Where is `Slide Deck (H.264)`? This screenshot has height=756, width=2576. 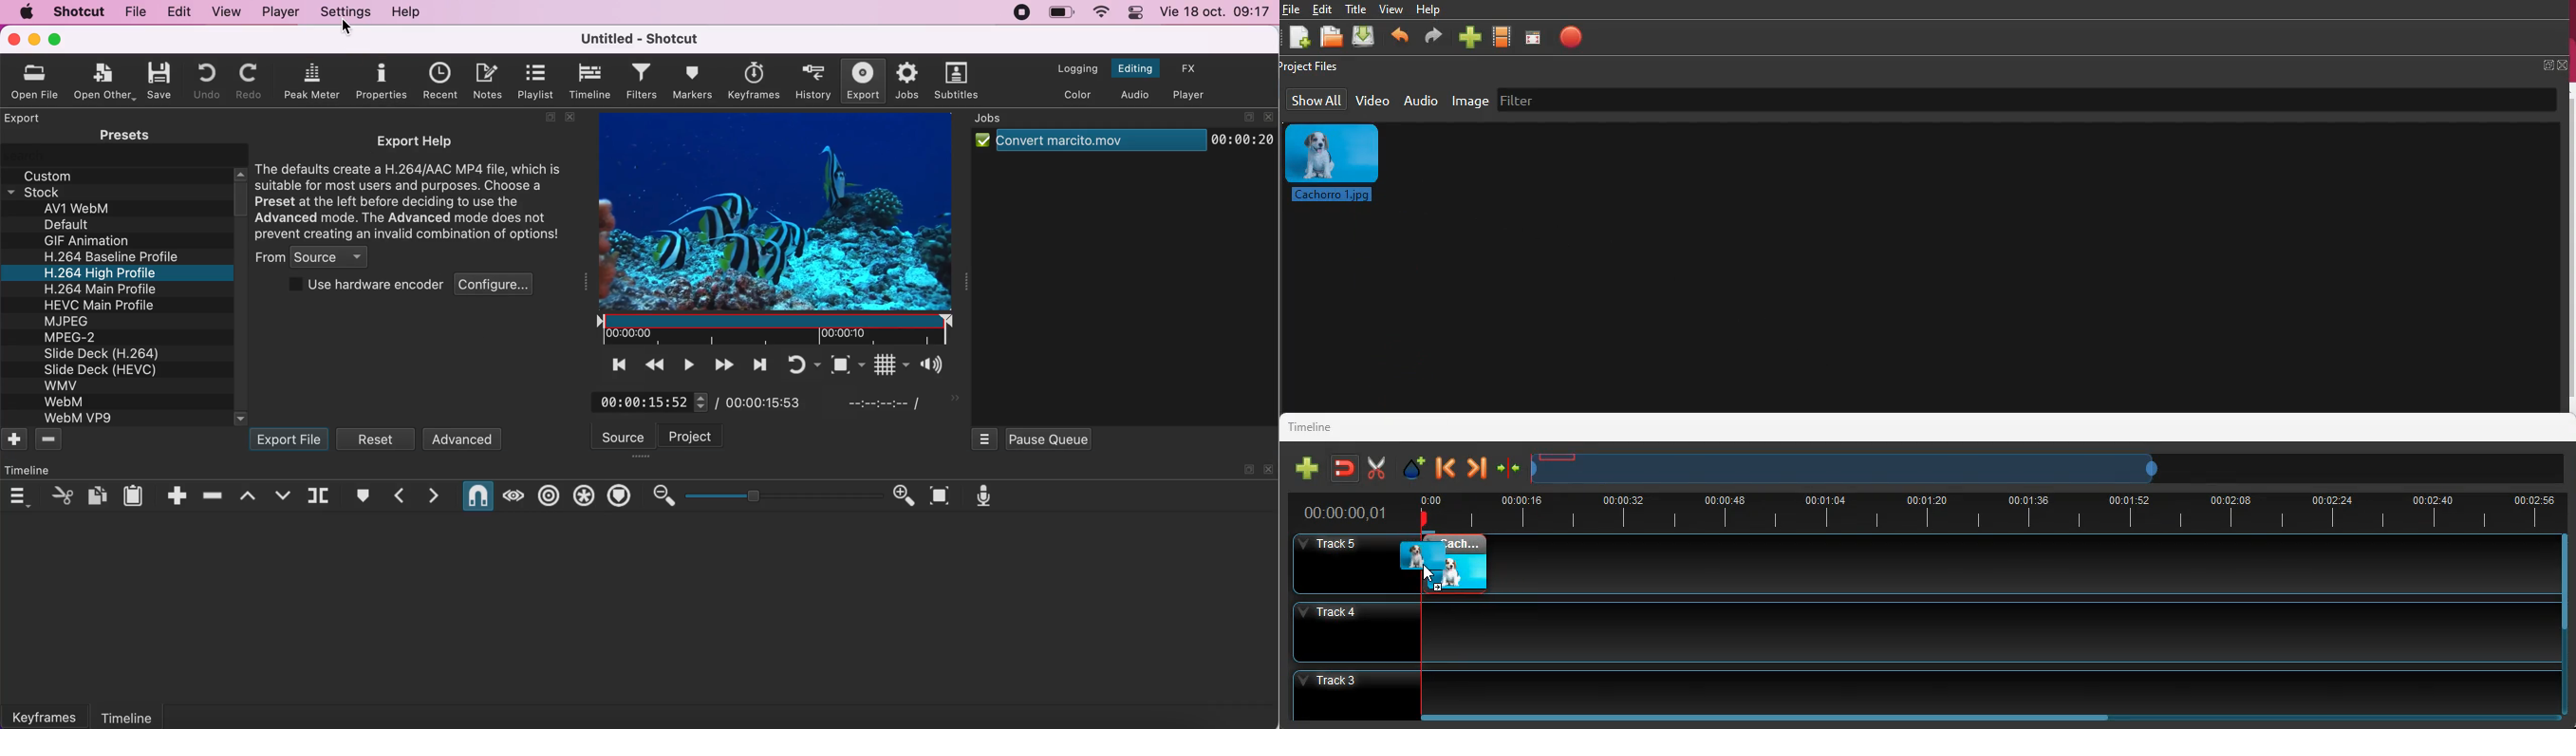
Slide Deck (H.264) is located at coordinates (102, 353).